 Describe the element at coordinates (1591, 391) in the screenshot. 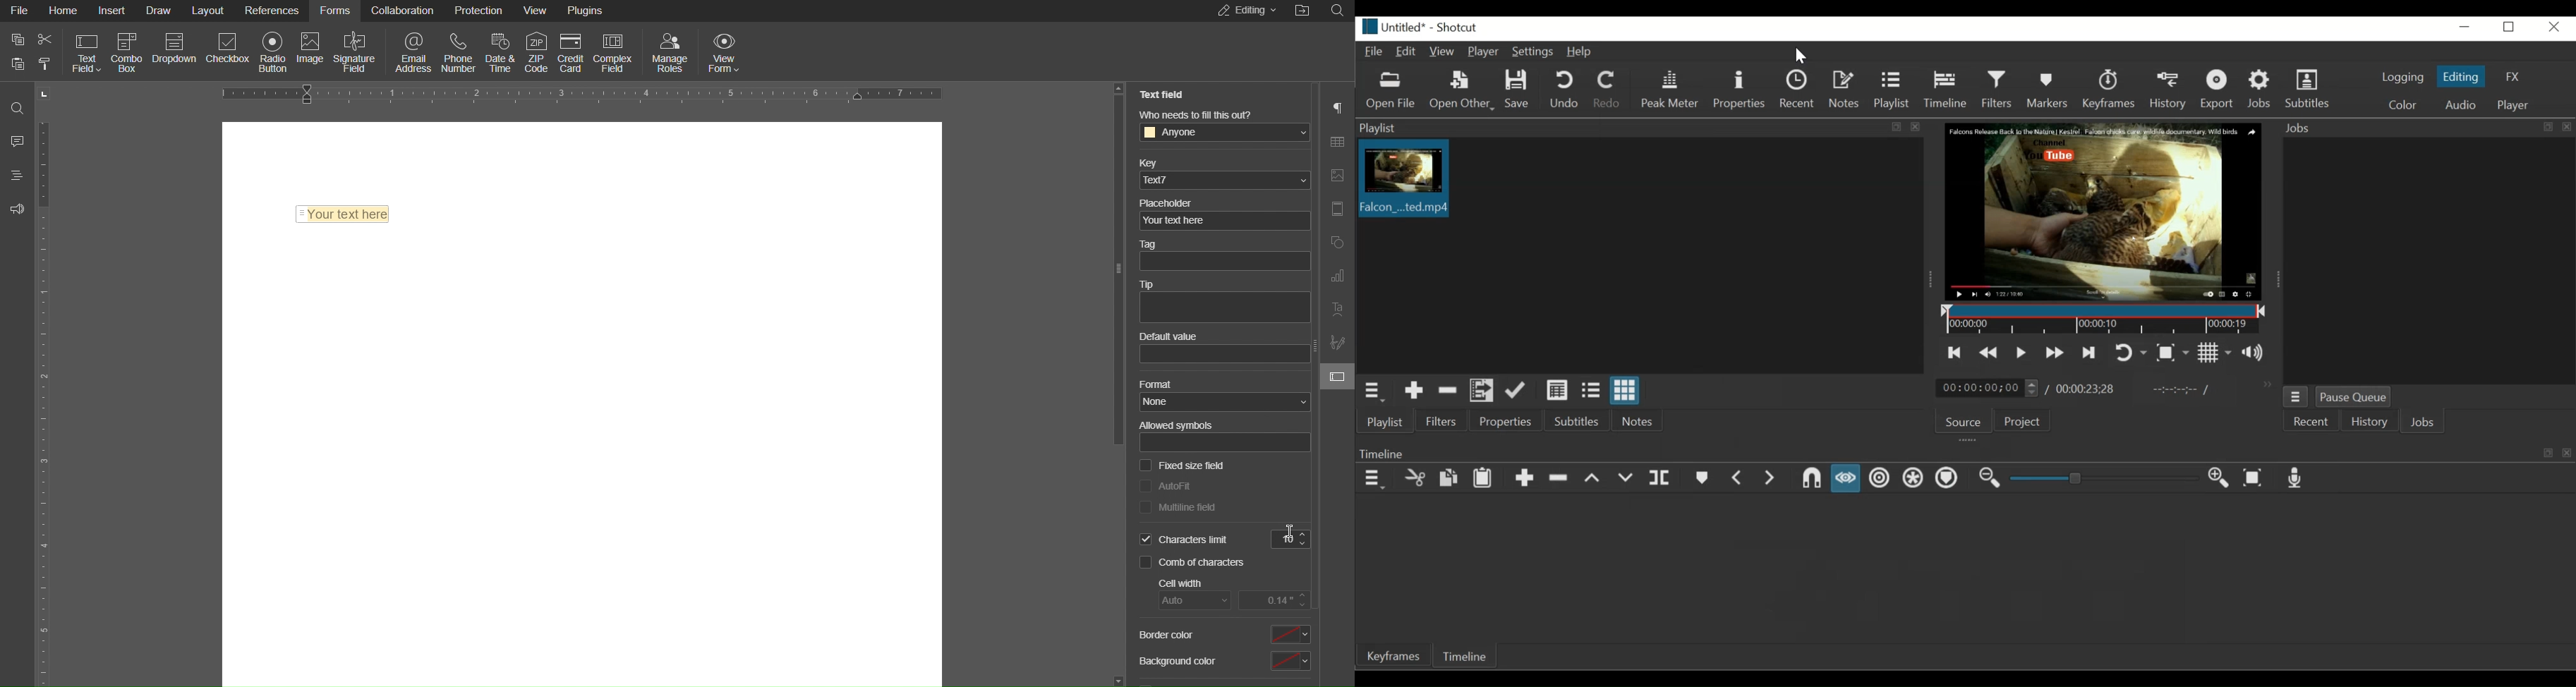

I see `View as file` at that location.